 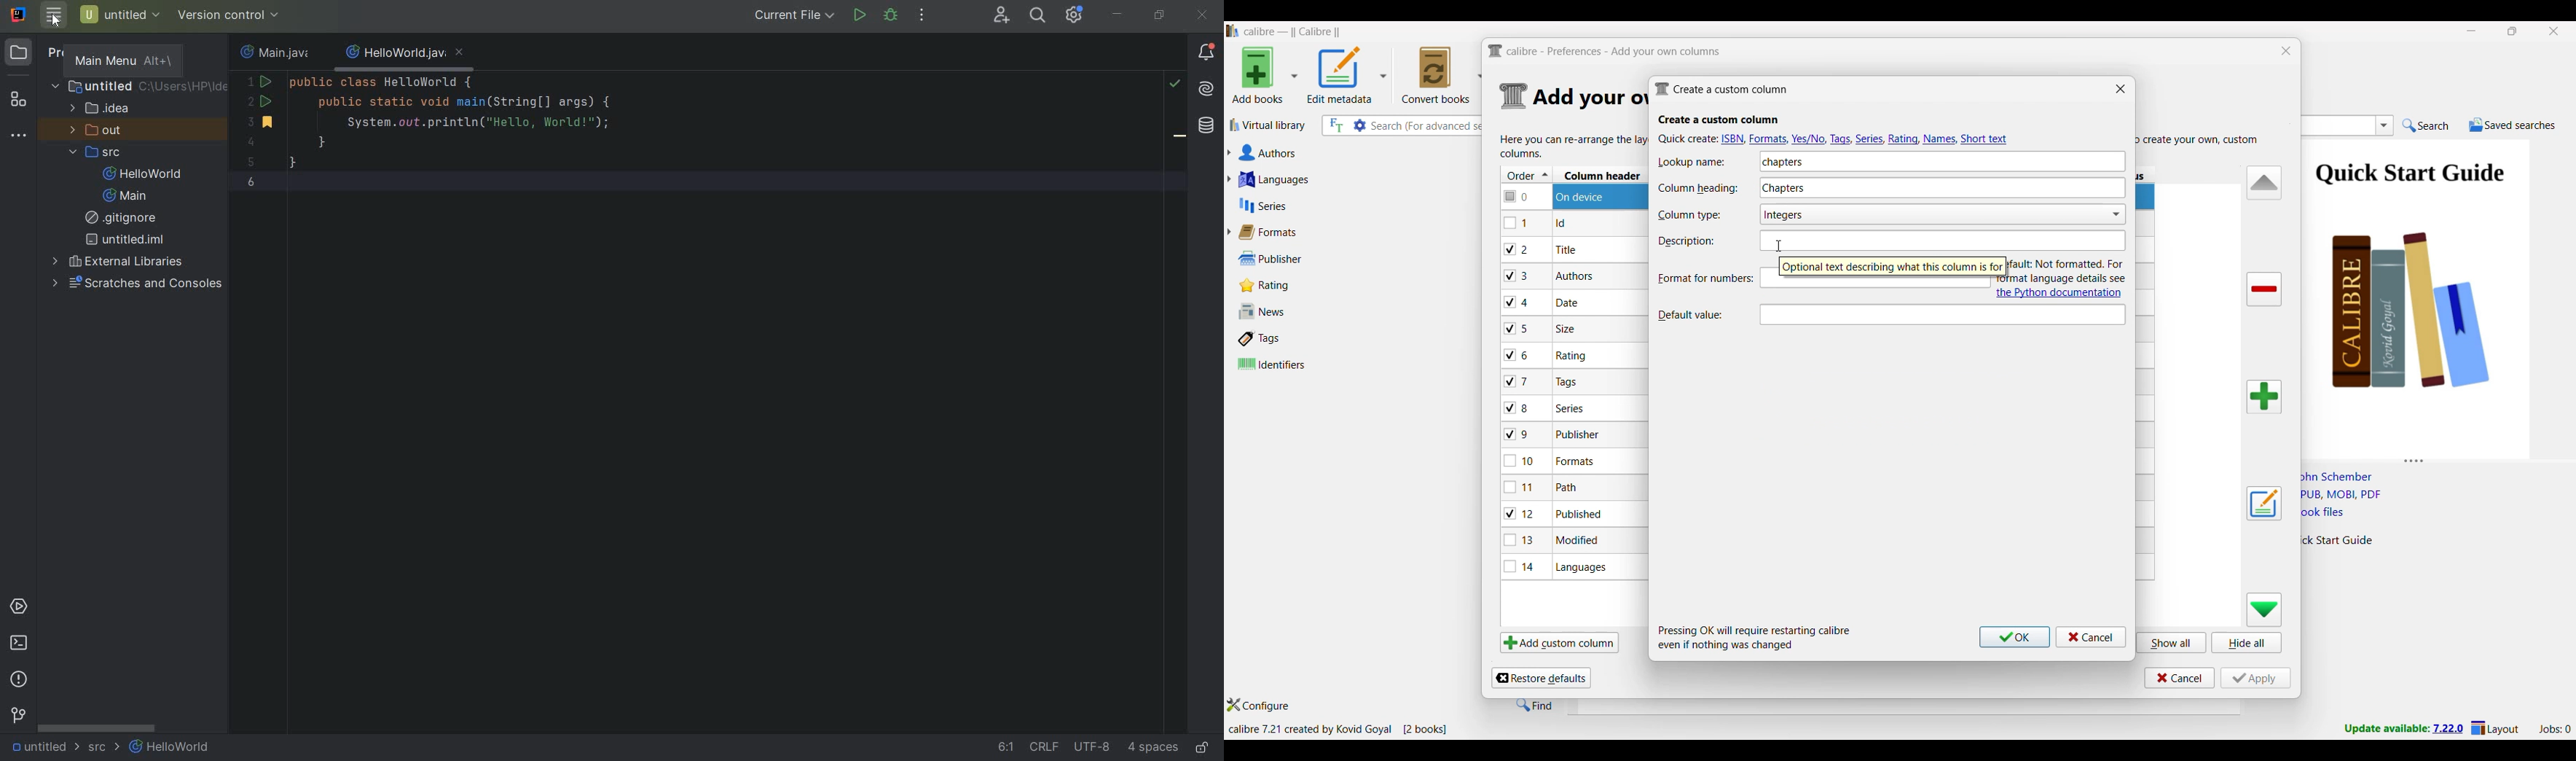 I want to click on Indicates Column heading text box, so click(x=1697, y=189).